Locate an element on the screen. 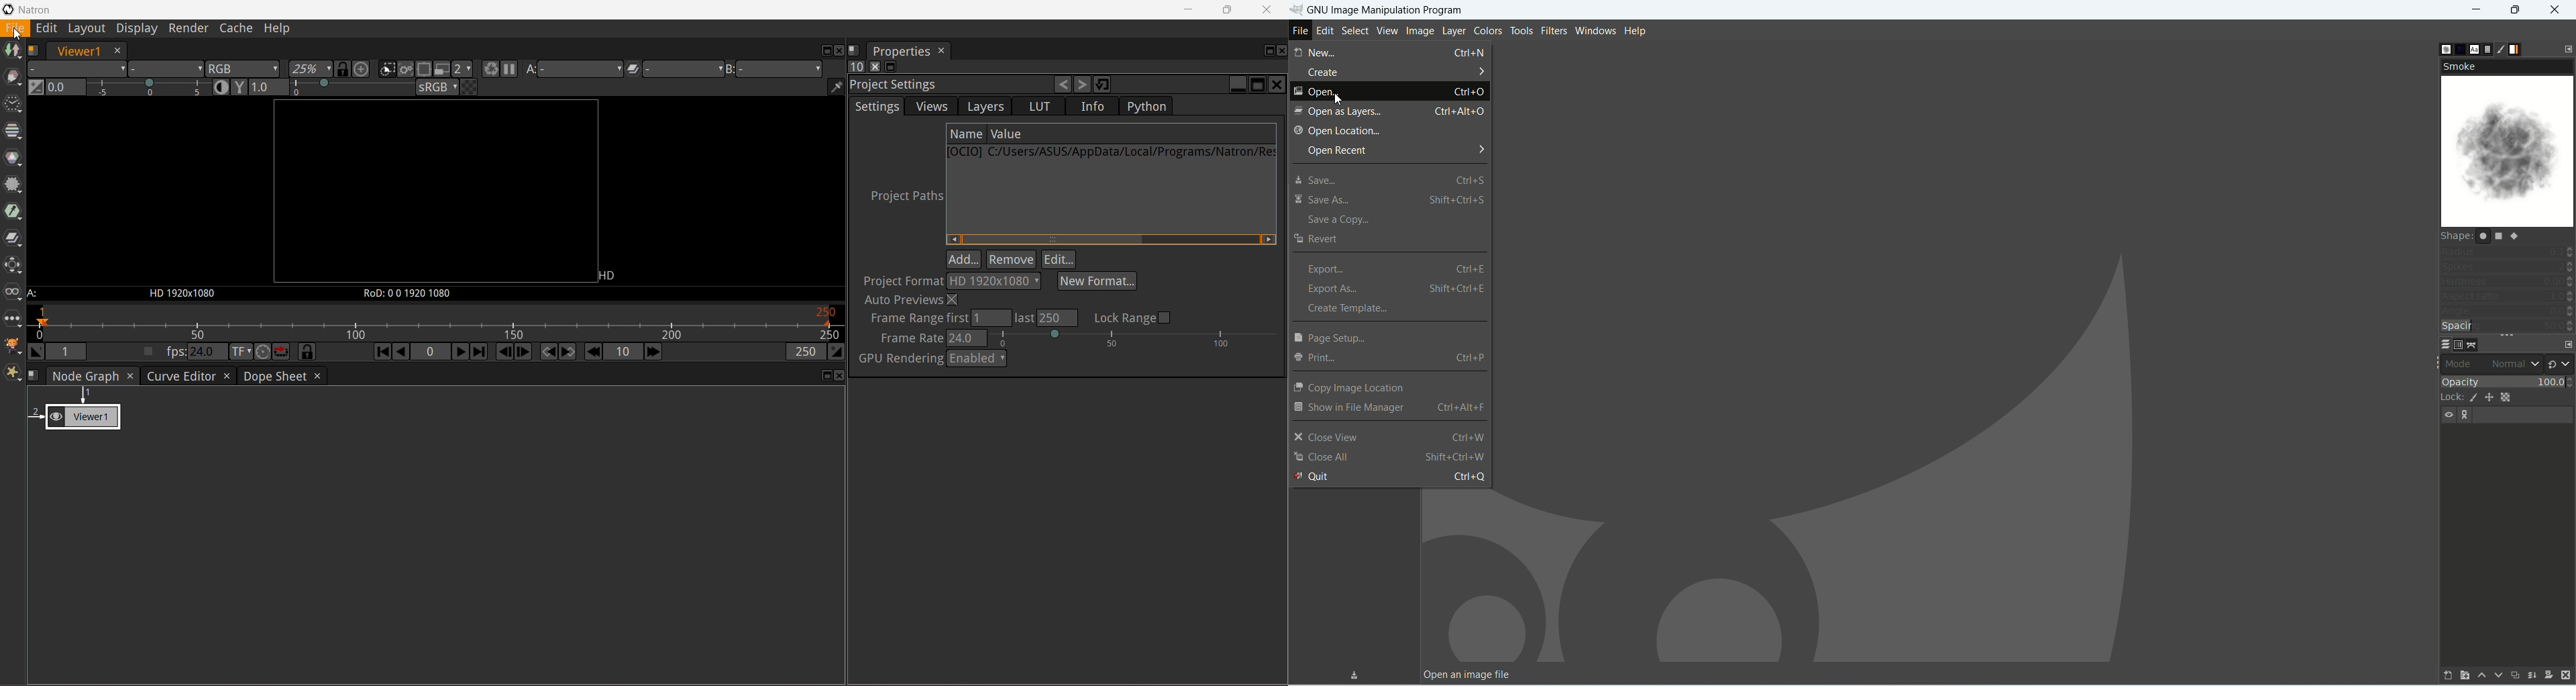  Help is located at coordinates (1642, 30).